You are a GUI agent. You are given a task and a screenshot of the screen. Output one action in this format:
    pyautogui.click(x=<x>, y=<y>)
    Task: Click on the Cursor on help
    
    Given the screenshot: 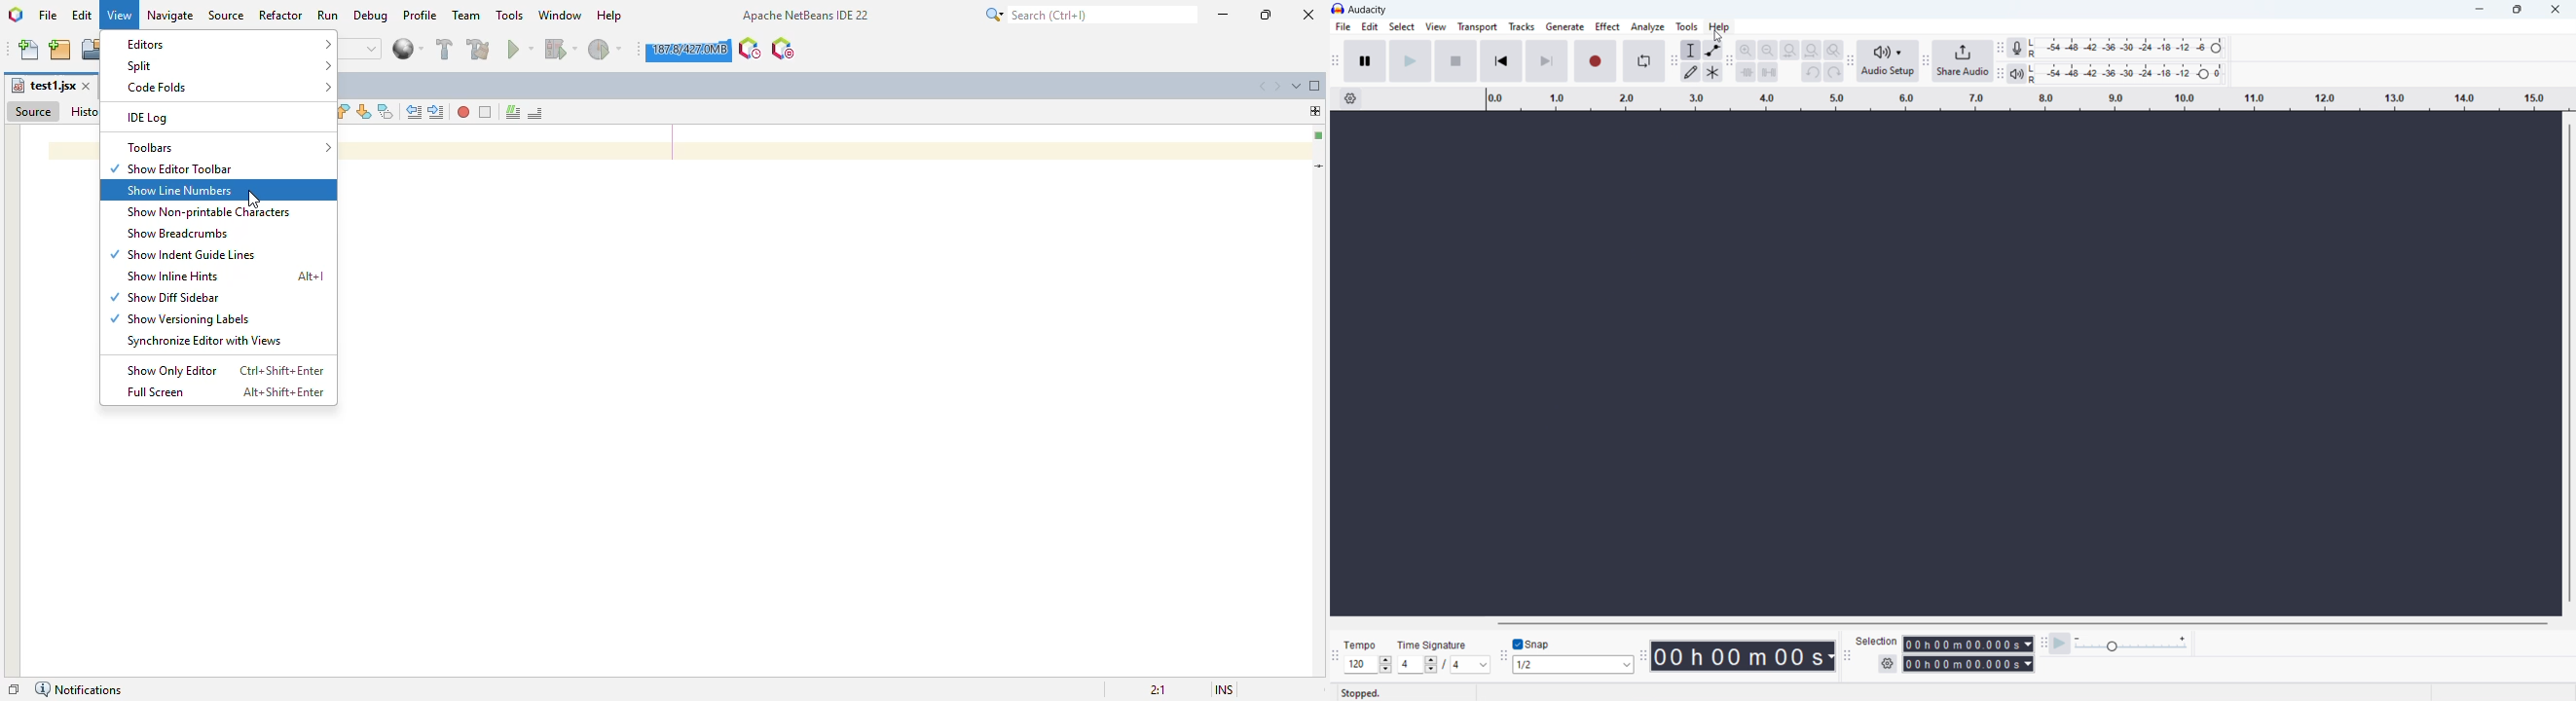 What is the action you would take?
    pyautogui.click(x=1719, y=29)
    